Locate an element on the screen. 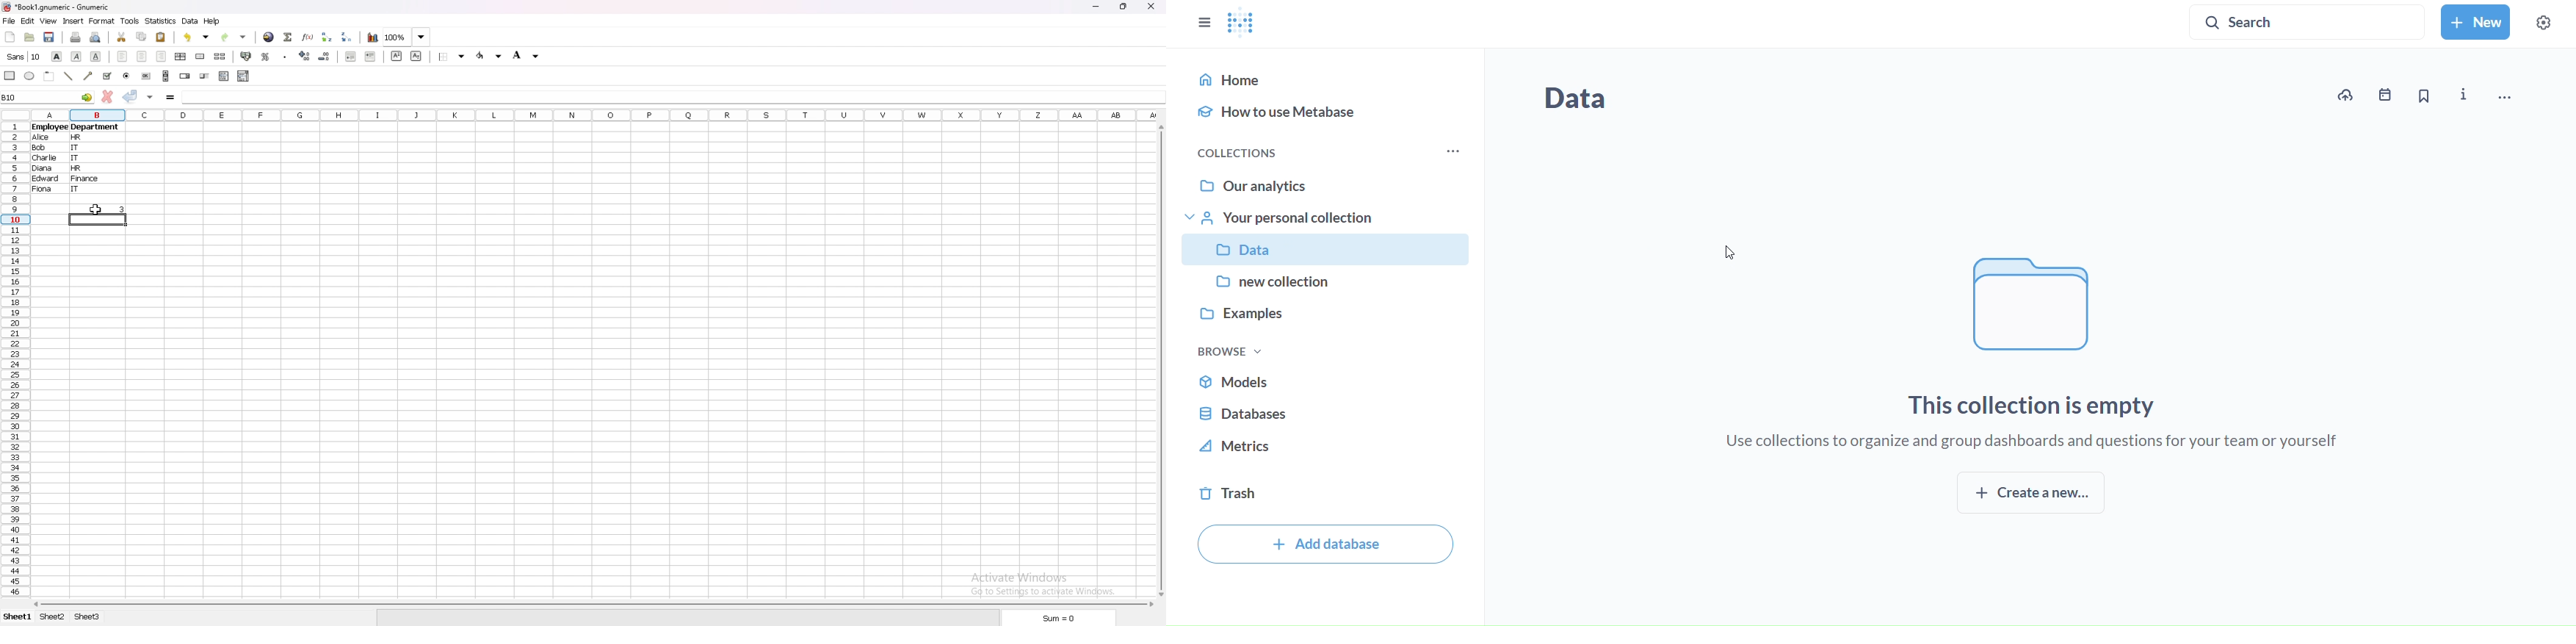 Image resolution: width=2576 pixels, height=644 pixels. ellipse is located at coordinates (29, 76).